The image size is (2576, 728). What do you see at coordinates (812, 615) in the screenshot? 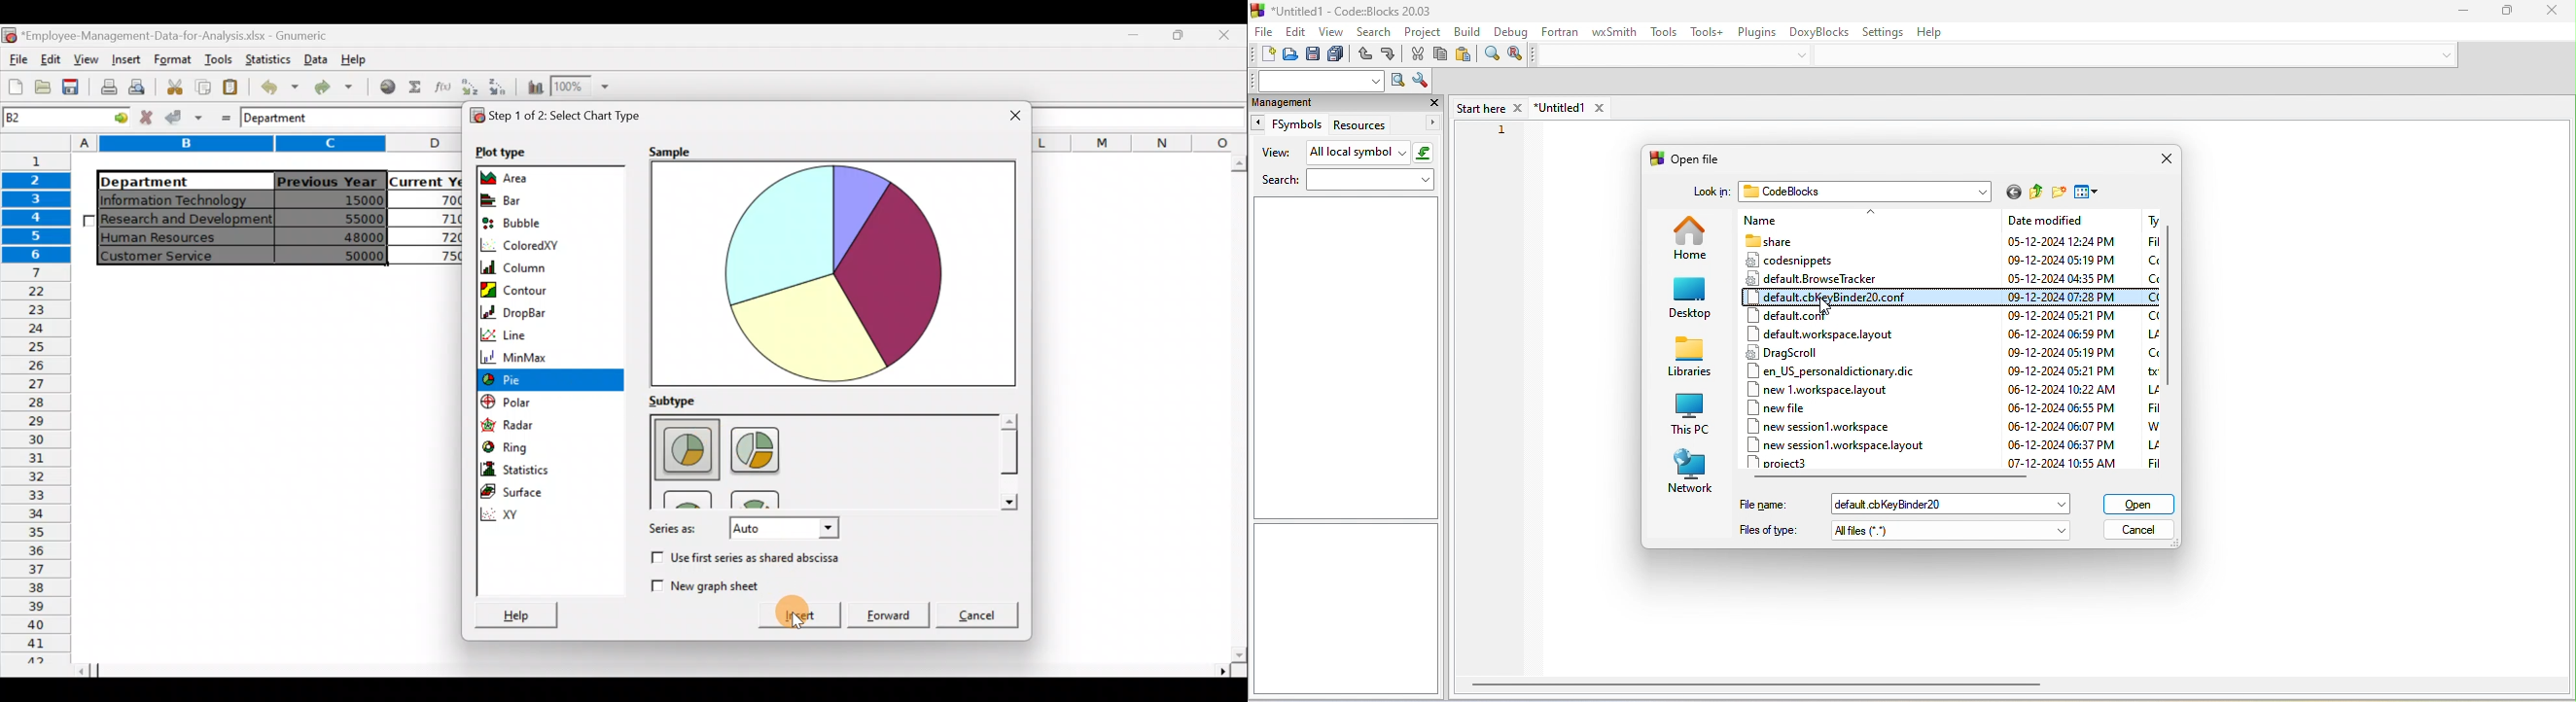
I see `Cursor on insert` at bounding box center [812, 615].